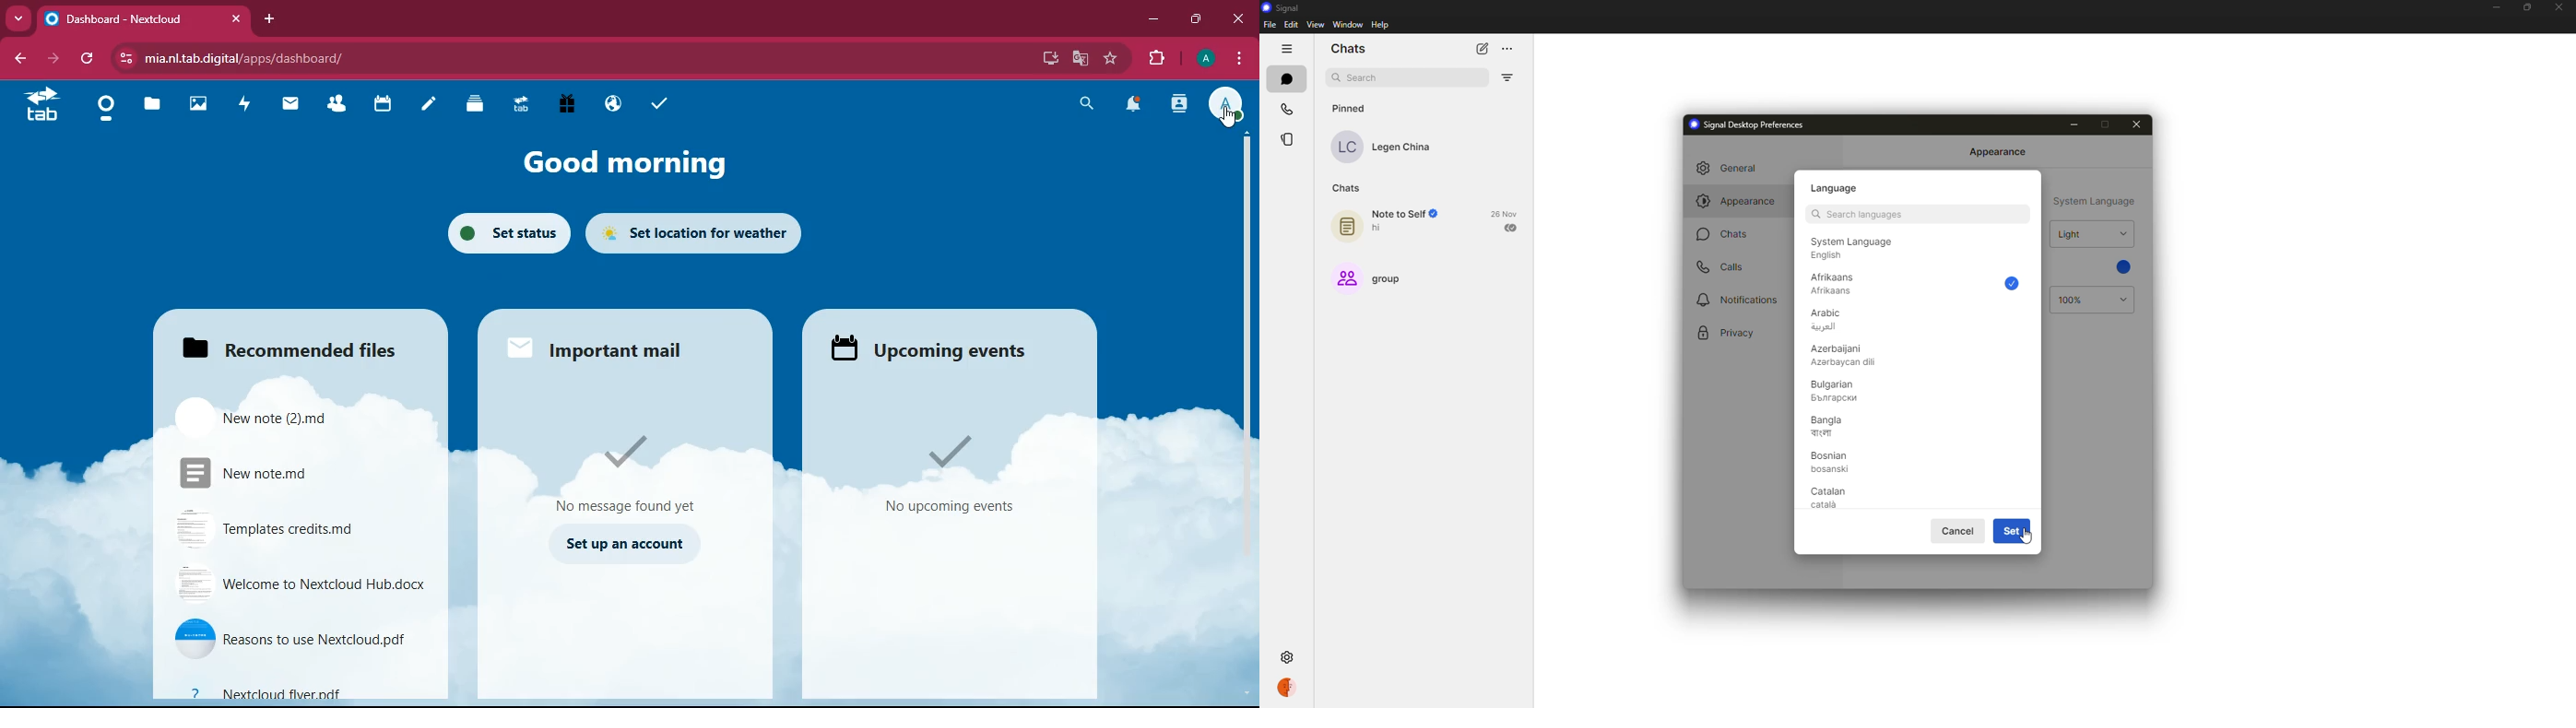 Image resolution: width=2576 pixels, height=728 pixels. What do you see at coordinates (1239, 56) in the screenshot?
I see `menu` at bounding box center [1239, 56].